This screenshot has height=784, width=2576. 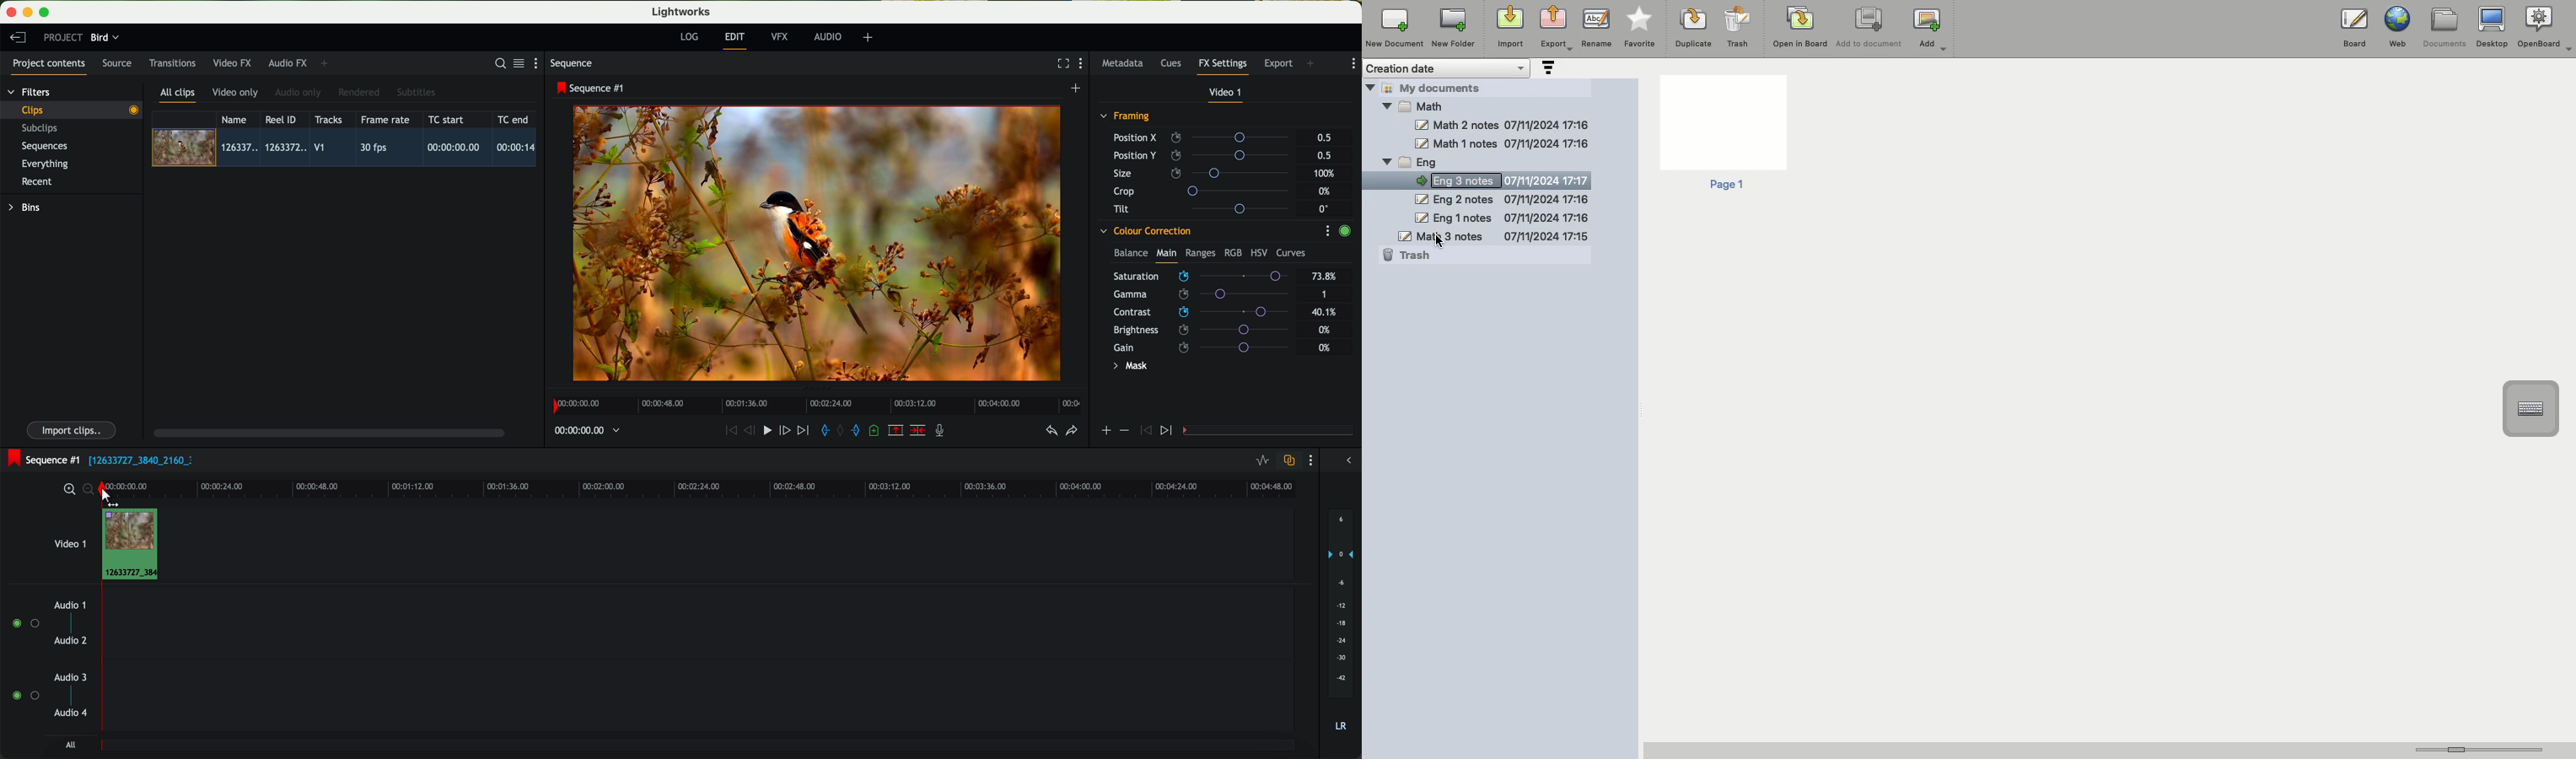 I want to click on Favorite, so click(x=1640, y=28).